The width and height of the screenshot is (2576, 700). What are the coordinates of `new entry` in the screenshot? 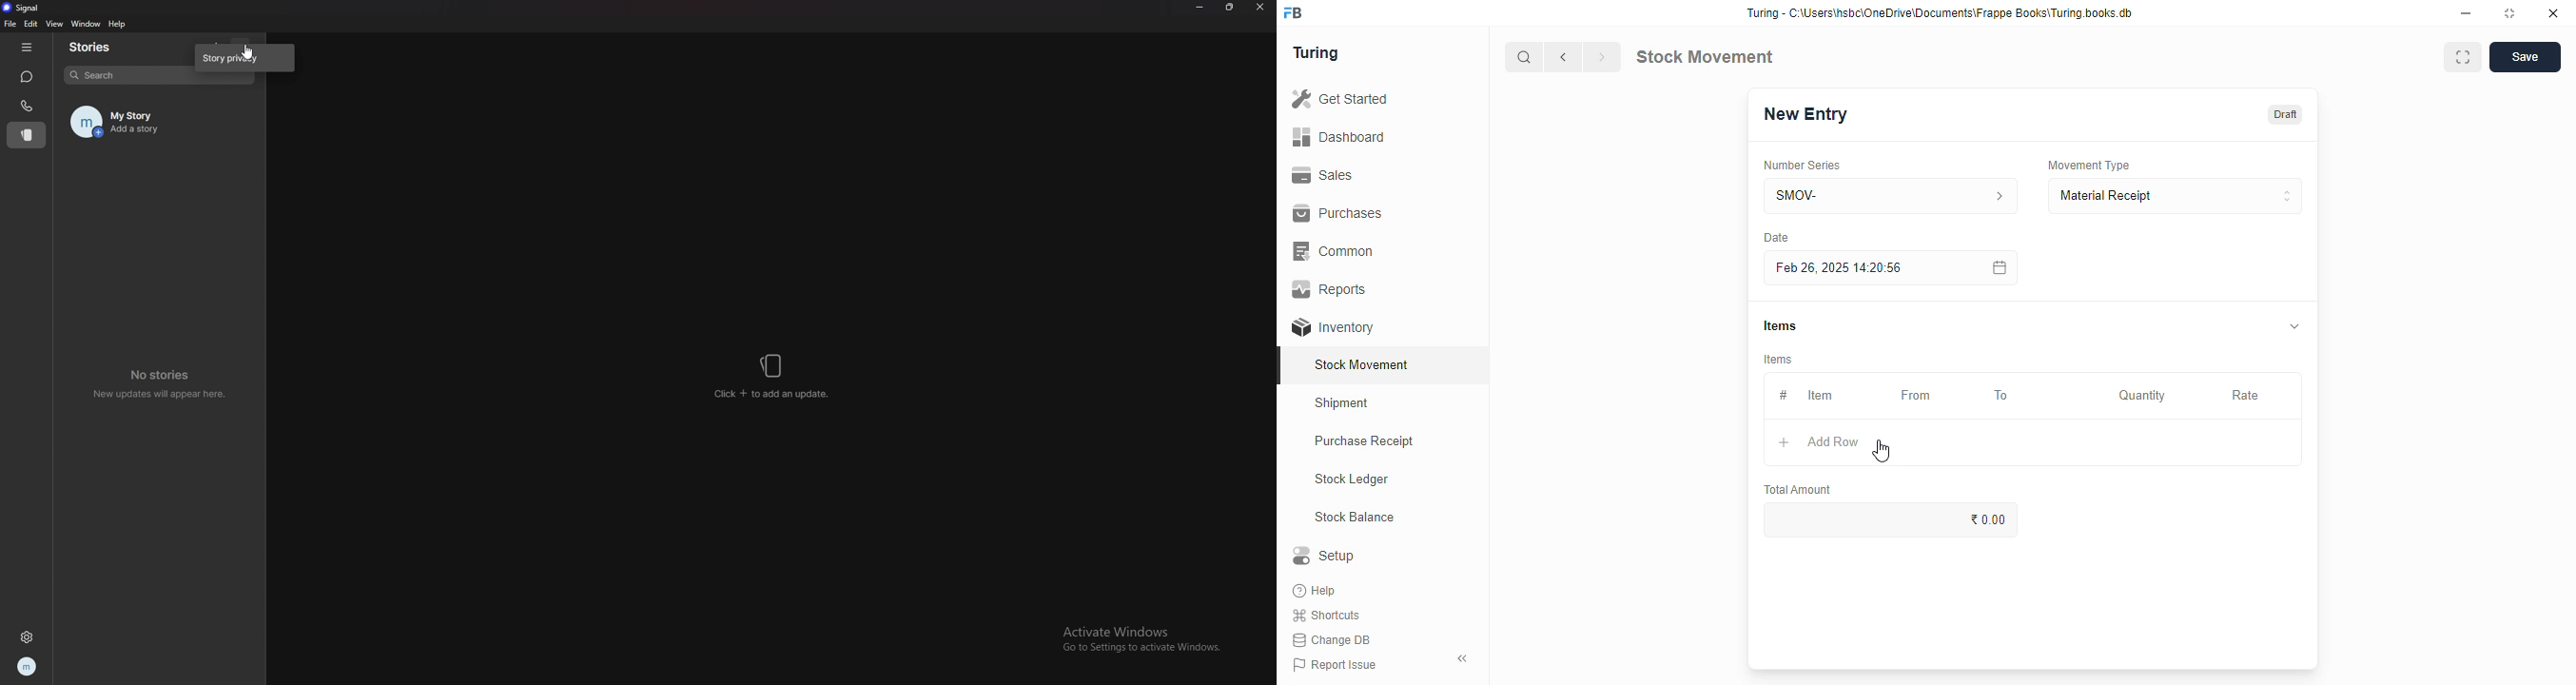 It's located at (1805, 114).